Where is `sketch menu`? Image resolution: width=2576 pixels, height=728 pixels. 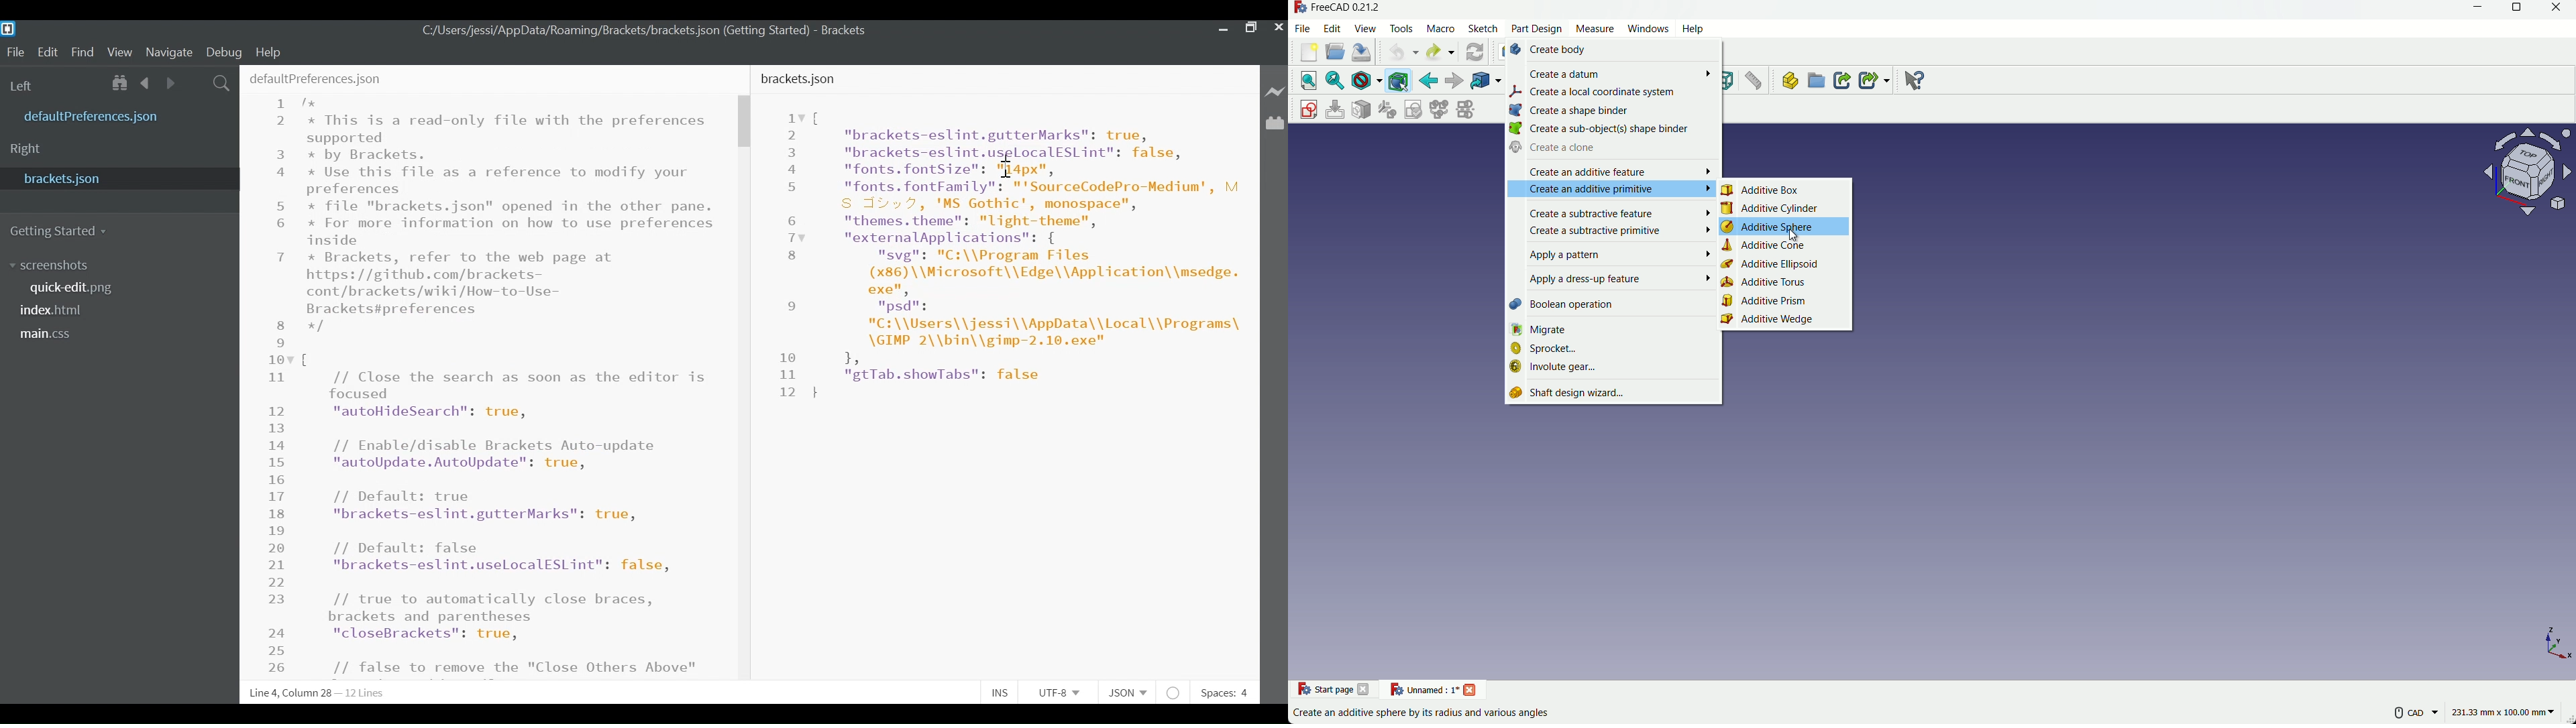 sketch menu is located at coordinates (1483, 29).